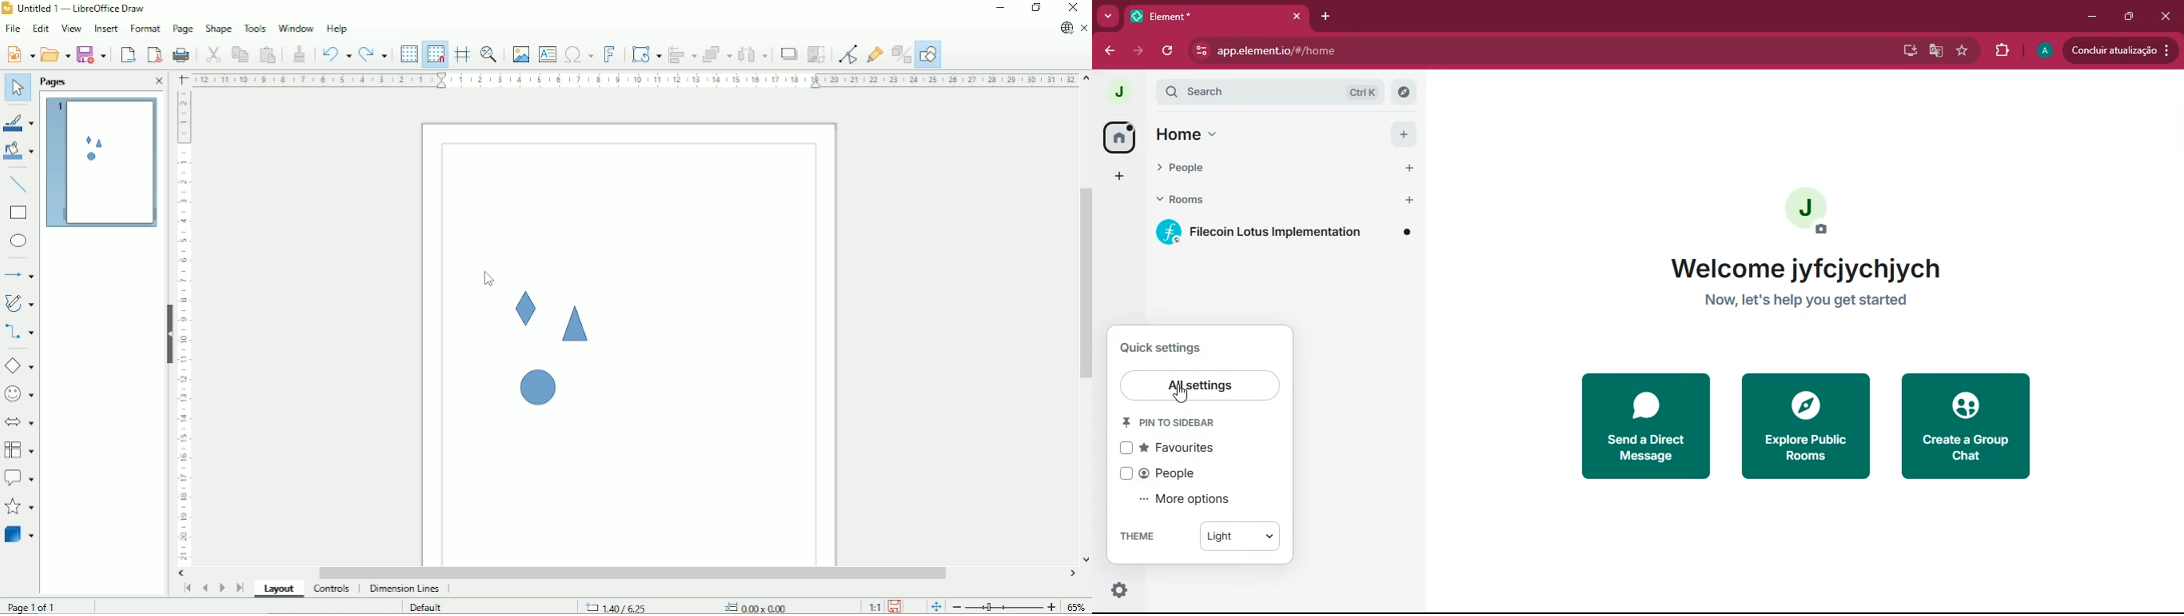 The width and height of the screenshot is (2184, 616). What do you see at coordinates (578, 54) in the screenshot?
I see `Insert special characters` at bounding box center [578, 54].